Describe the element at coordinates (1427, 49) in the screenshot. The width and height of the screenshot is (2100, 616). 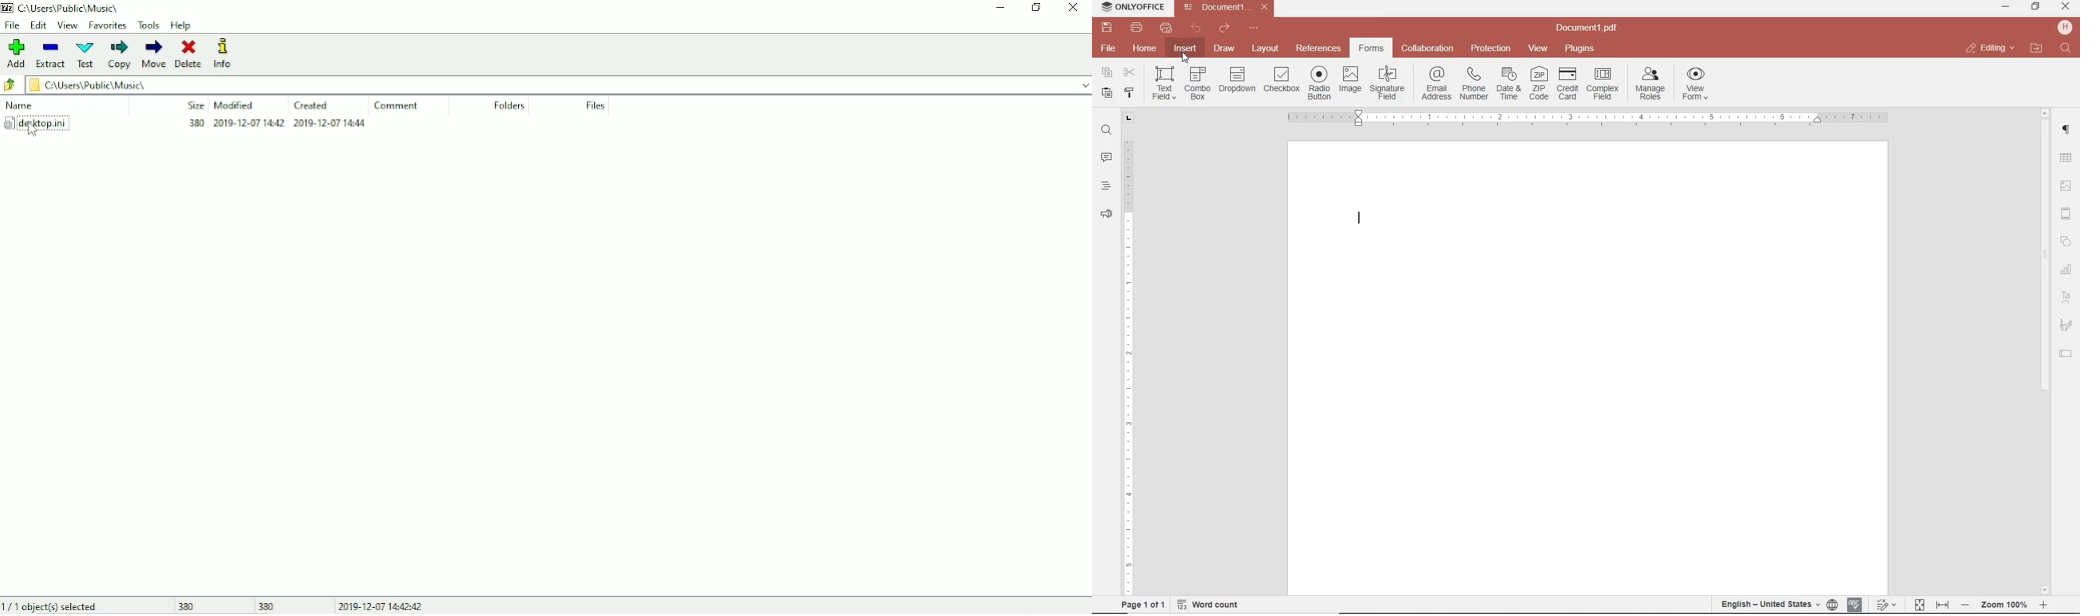
I see `collaboration` at that location.